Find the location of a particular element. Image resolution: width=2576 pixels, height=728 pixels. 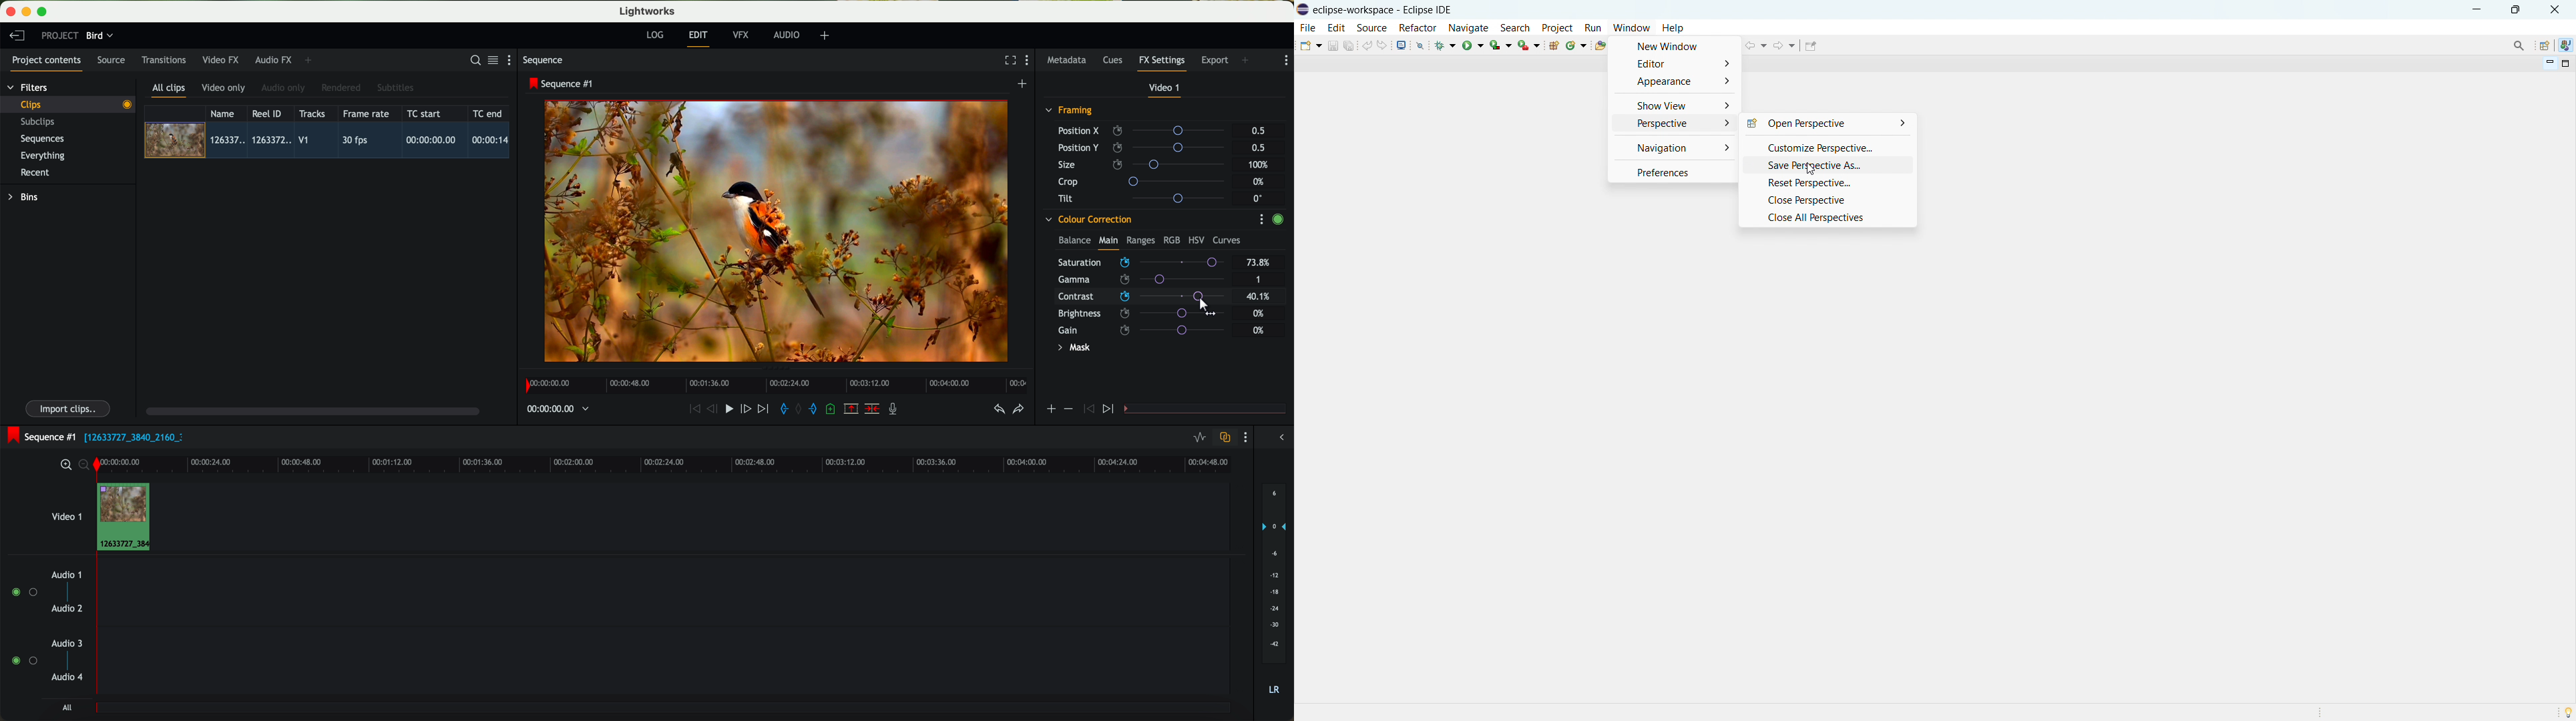

rewind is located at coordinates (694, 410).